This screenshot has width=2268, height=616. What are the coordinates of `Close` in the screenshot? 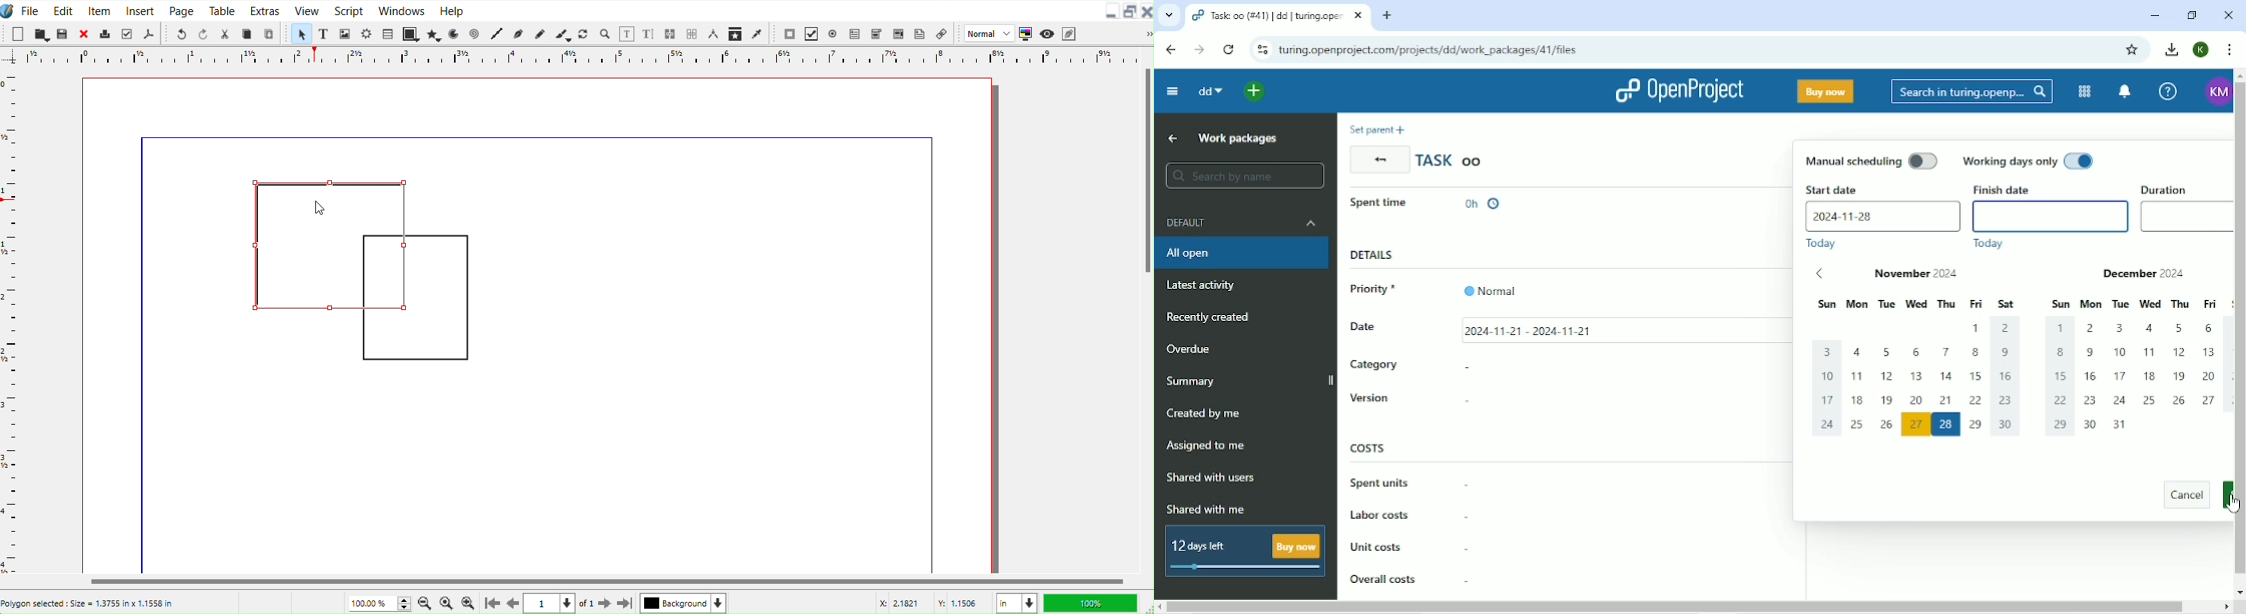 It's located at (1147, 11).